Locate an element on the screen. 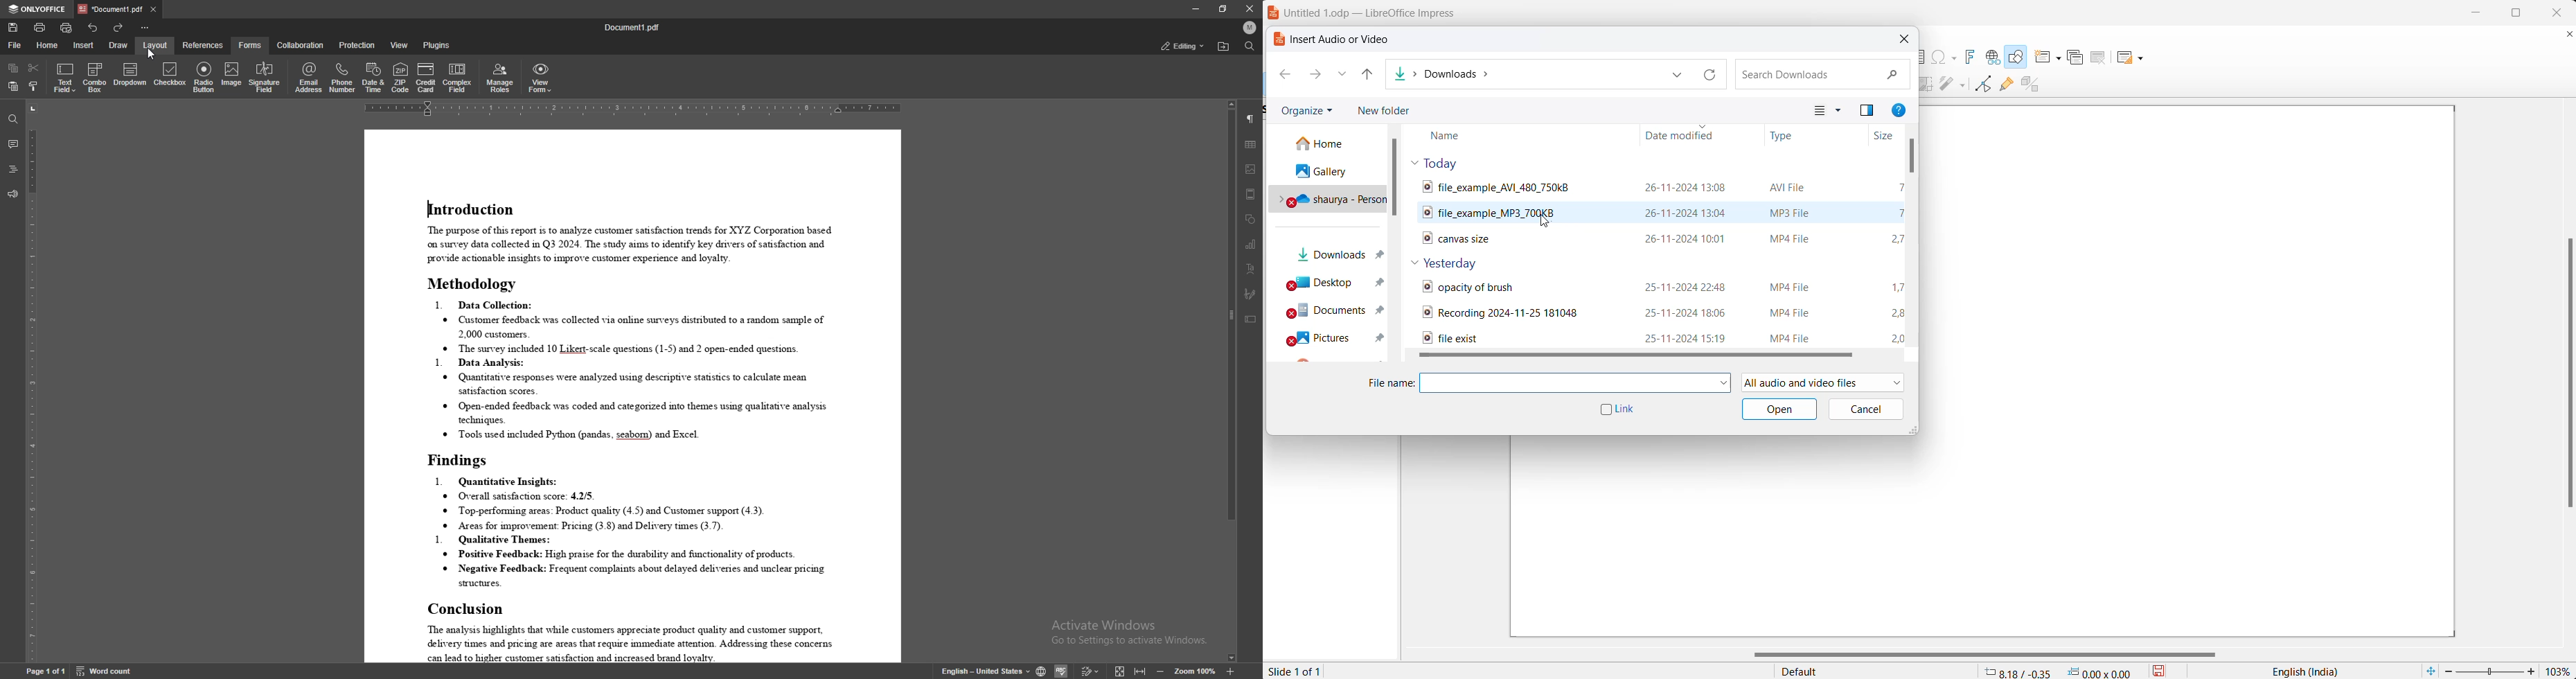  go forward is located at coordinates (1317, 76).